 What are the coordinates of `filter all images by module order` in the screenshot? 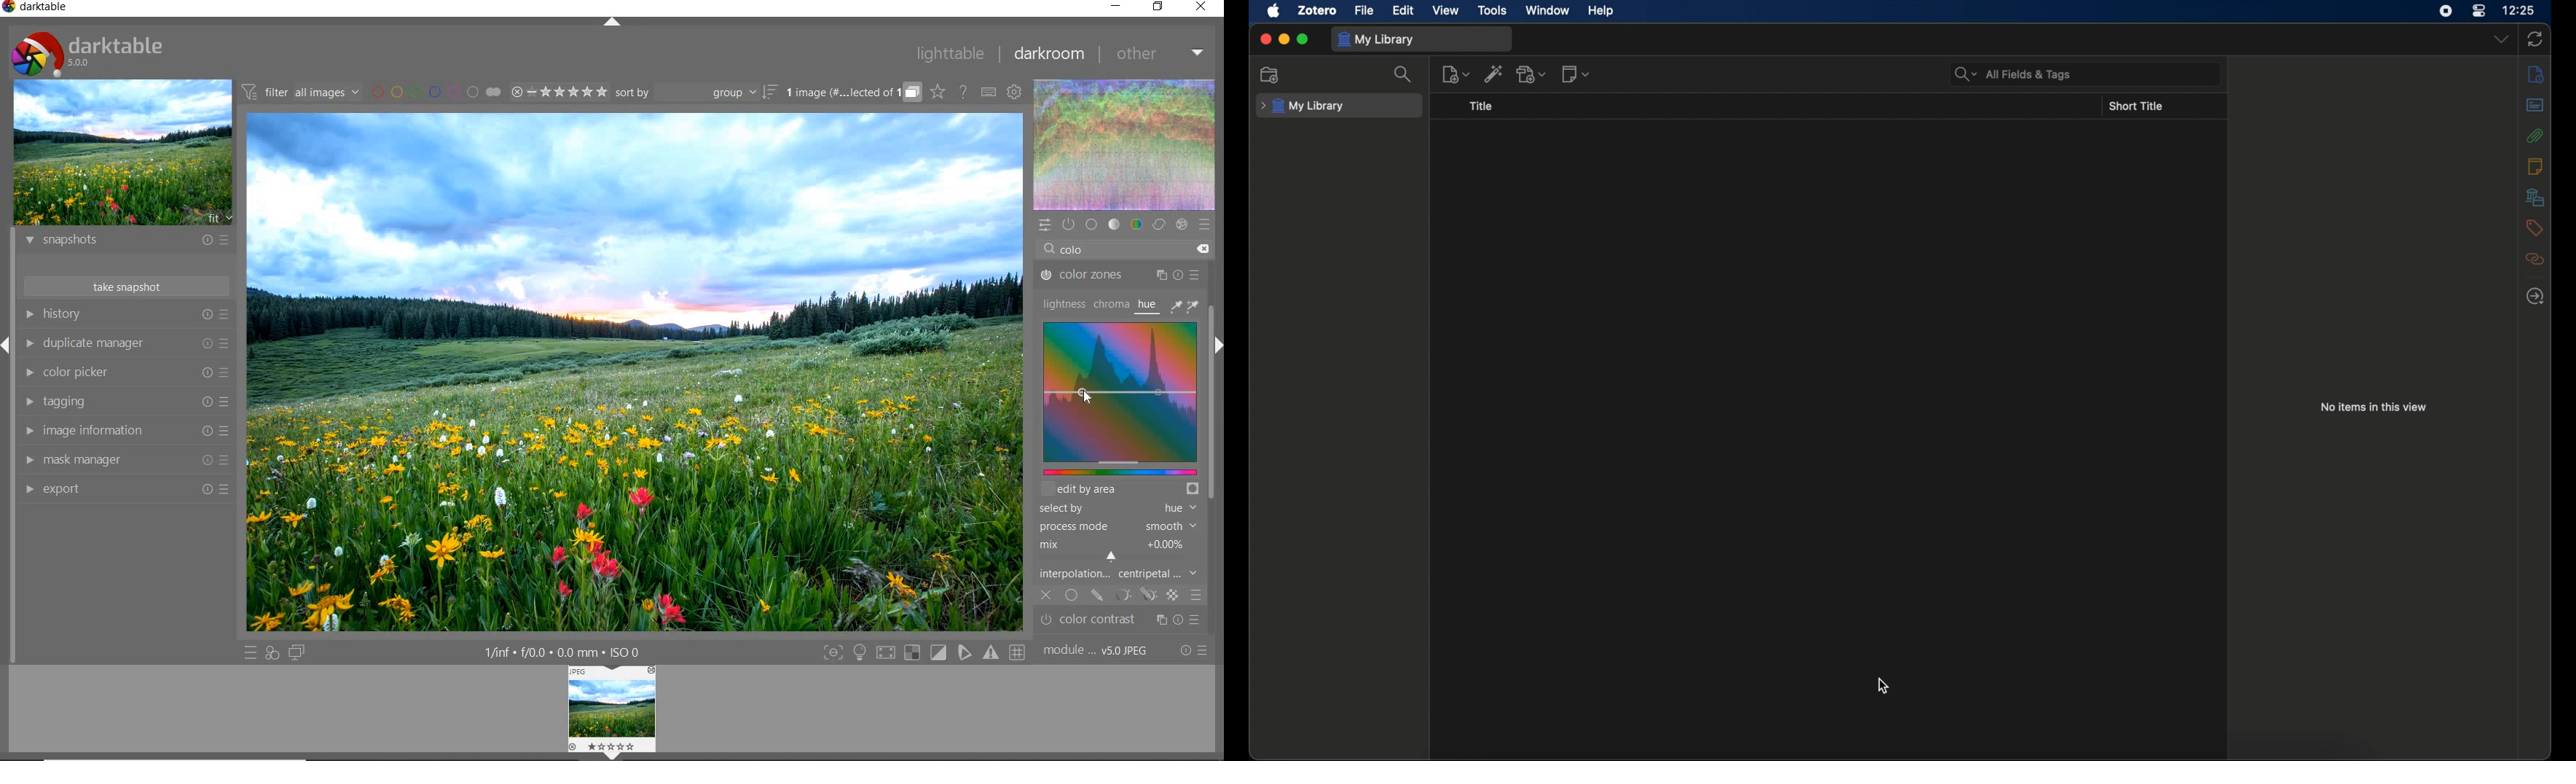 It's located at (299, 93).